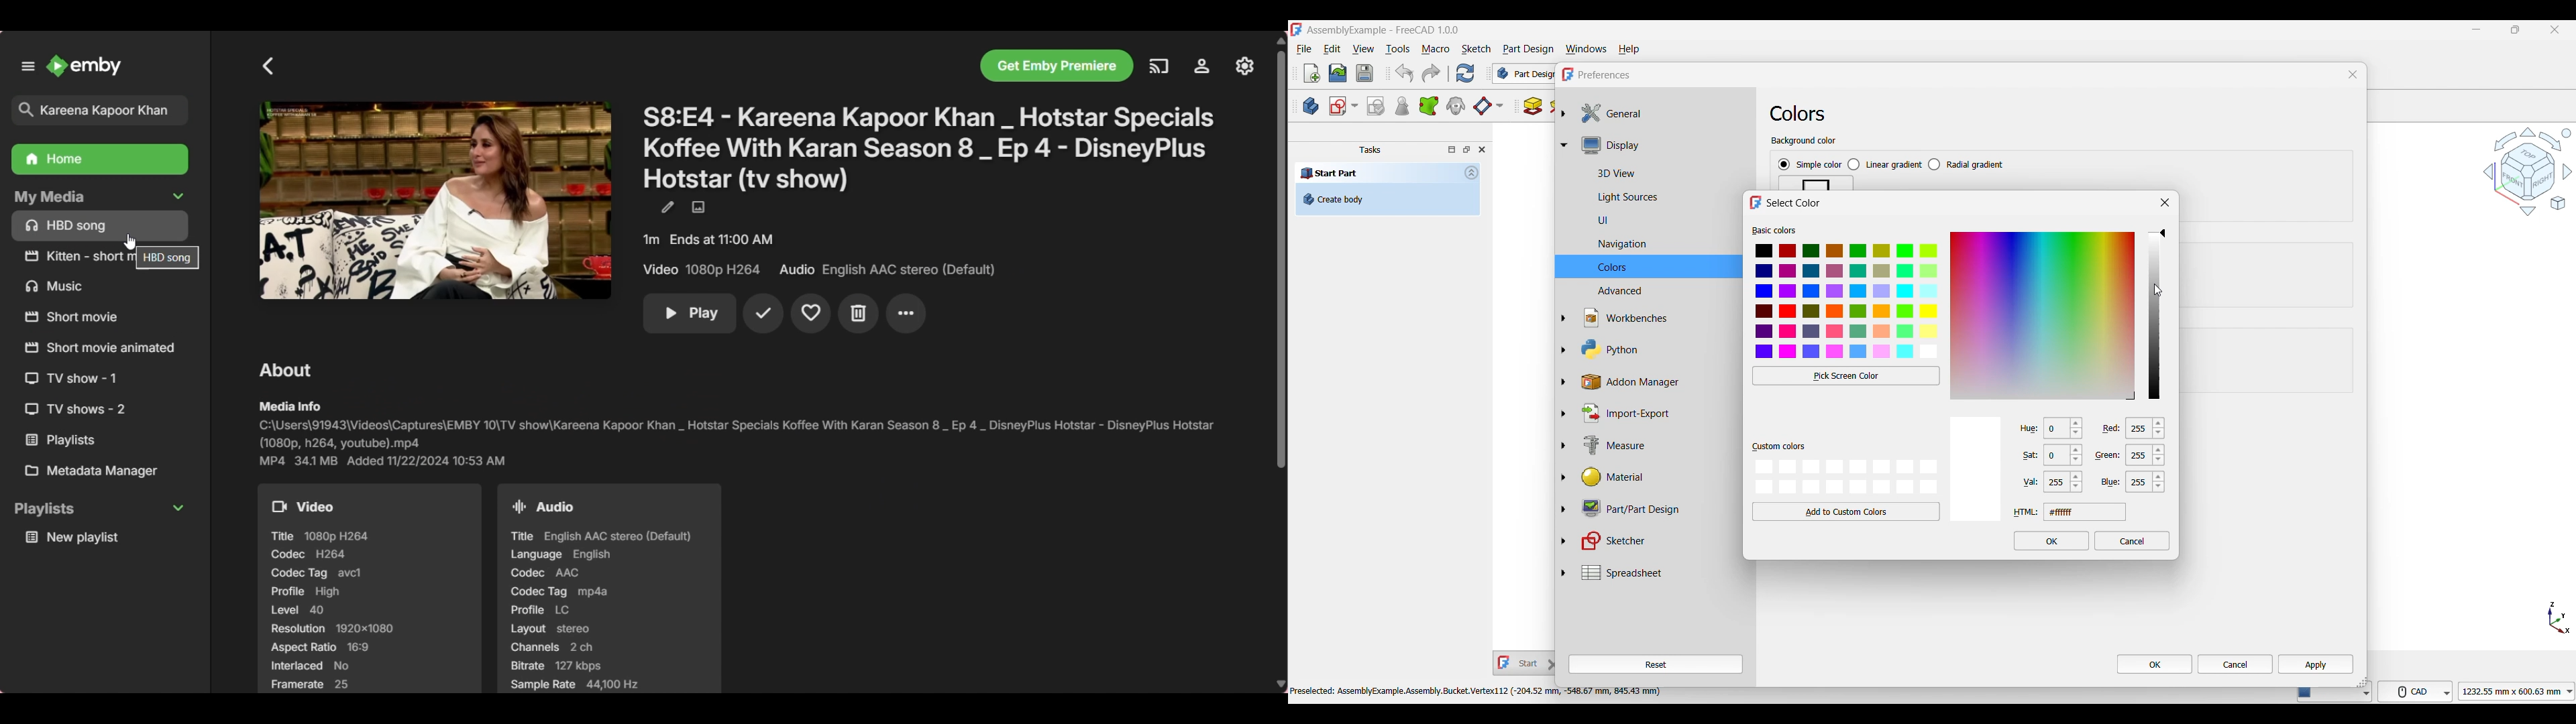 The image size is (2576, 728). I want to click on Create a sketch options, so click(1344, 106).